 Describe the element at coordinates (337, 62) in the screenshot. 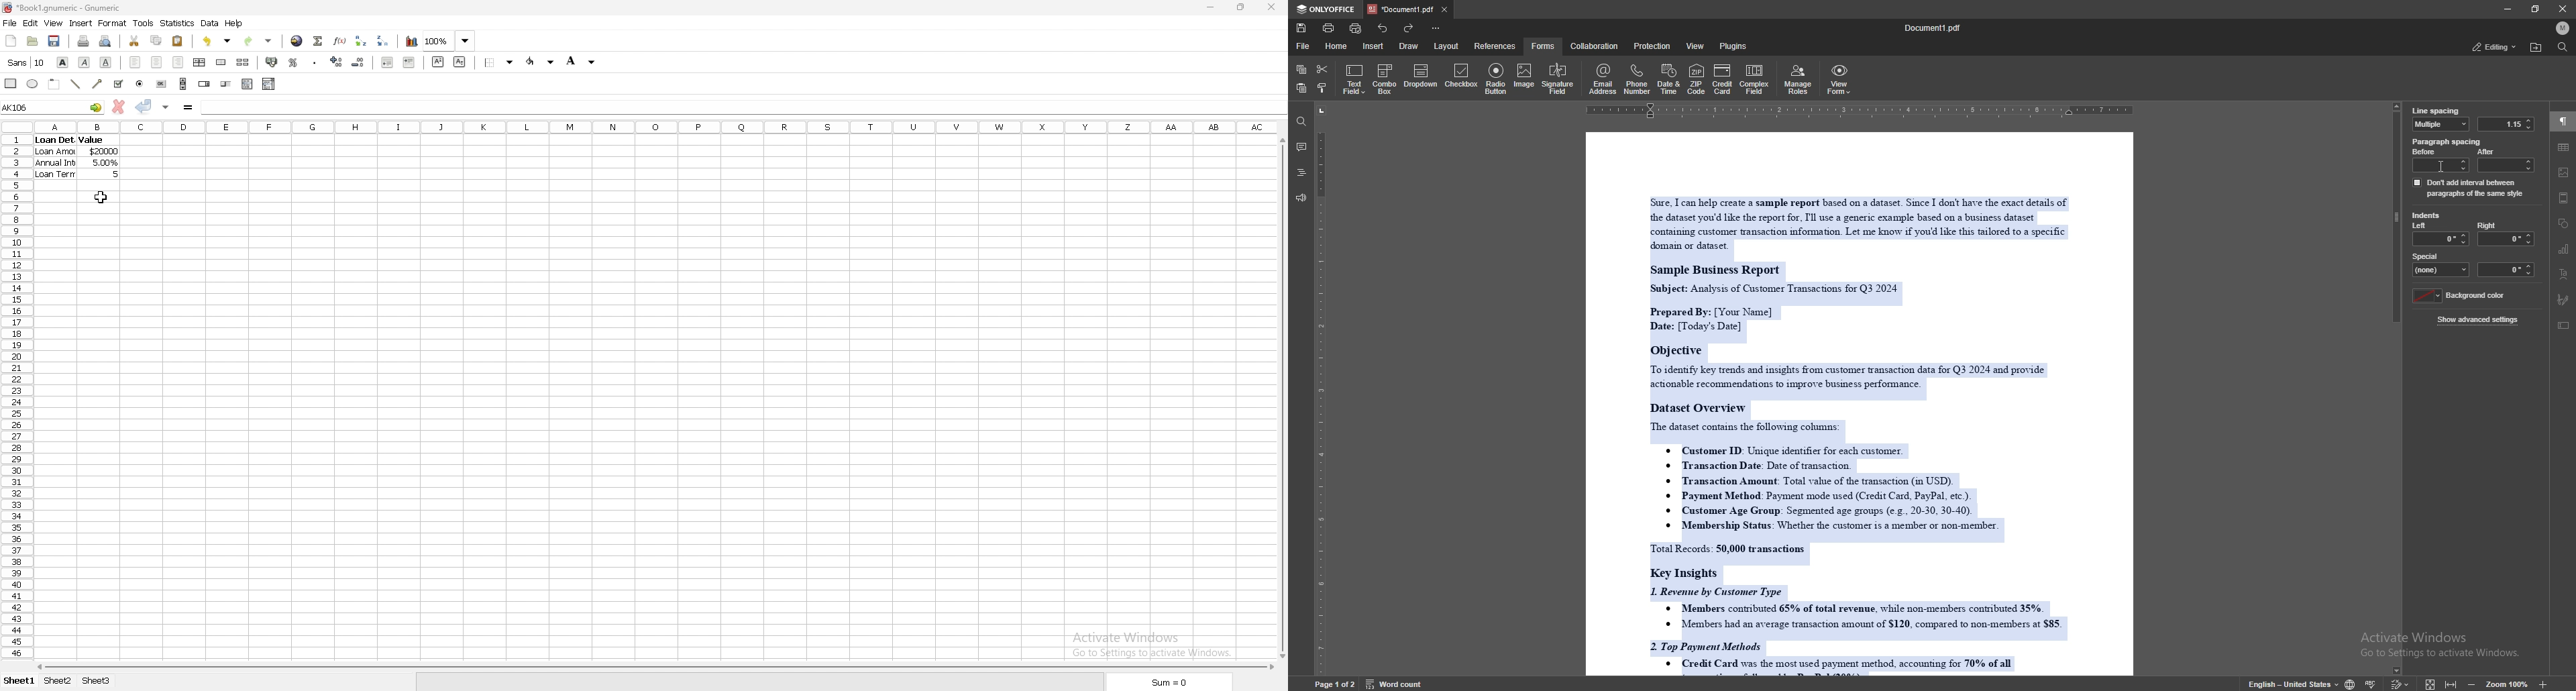

I see `increase decimals` at that location.